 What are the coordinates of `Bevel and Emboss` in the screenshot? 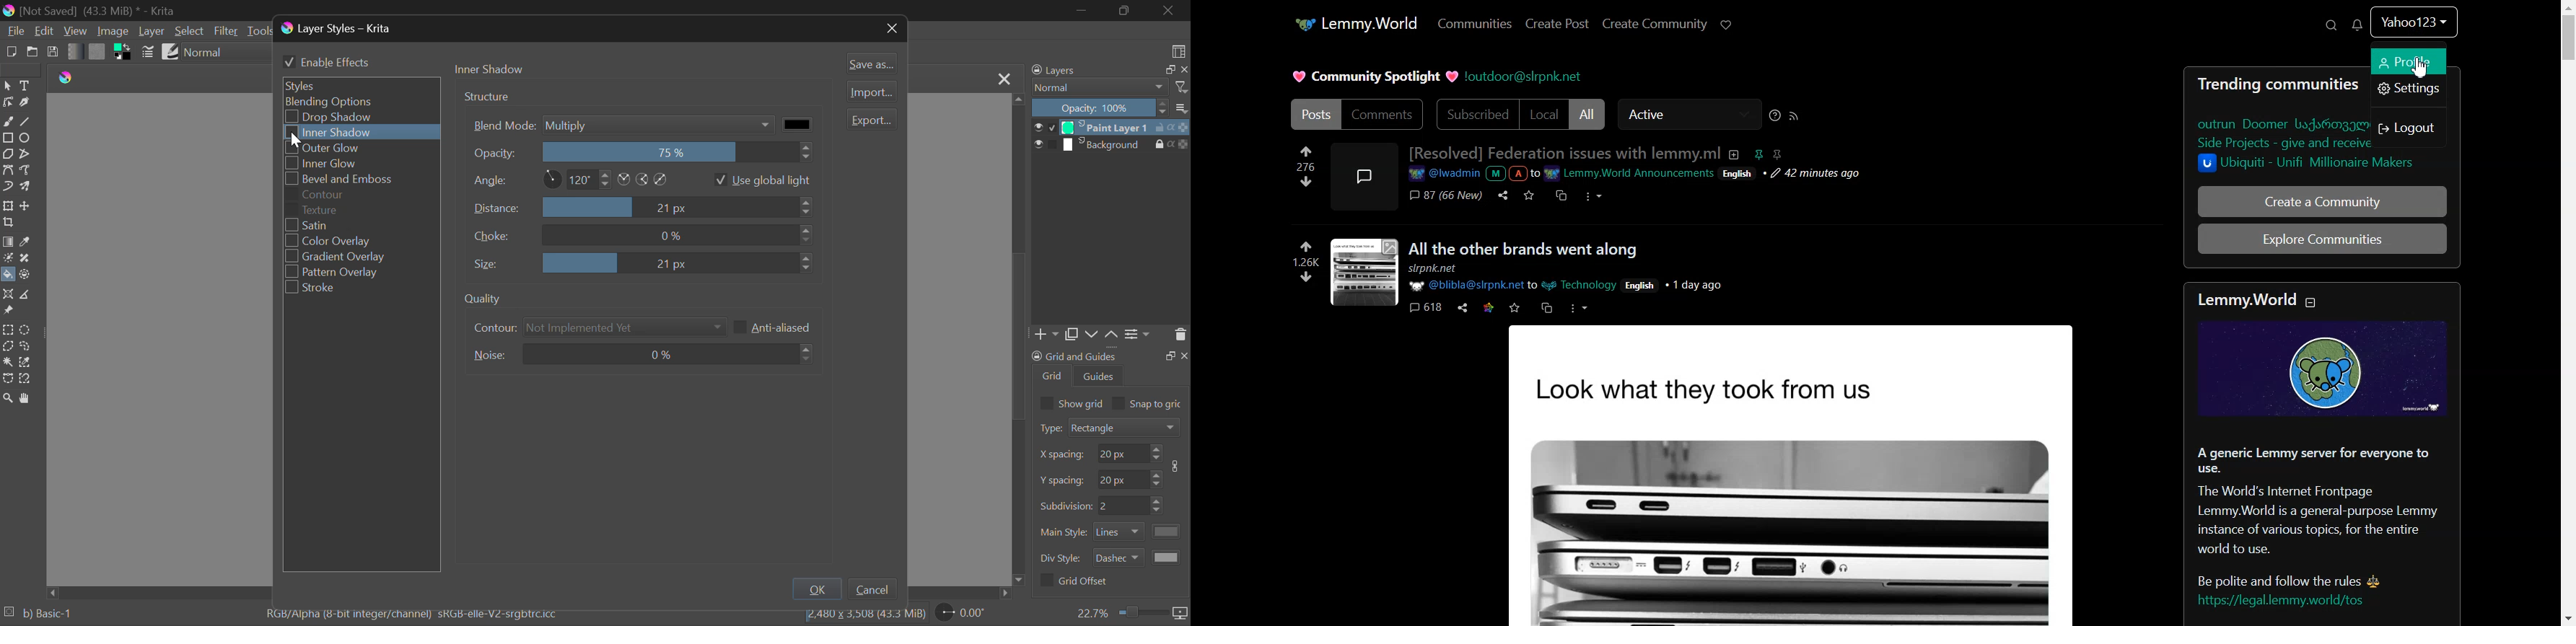 It's located at (349, 179).